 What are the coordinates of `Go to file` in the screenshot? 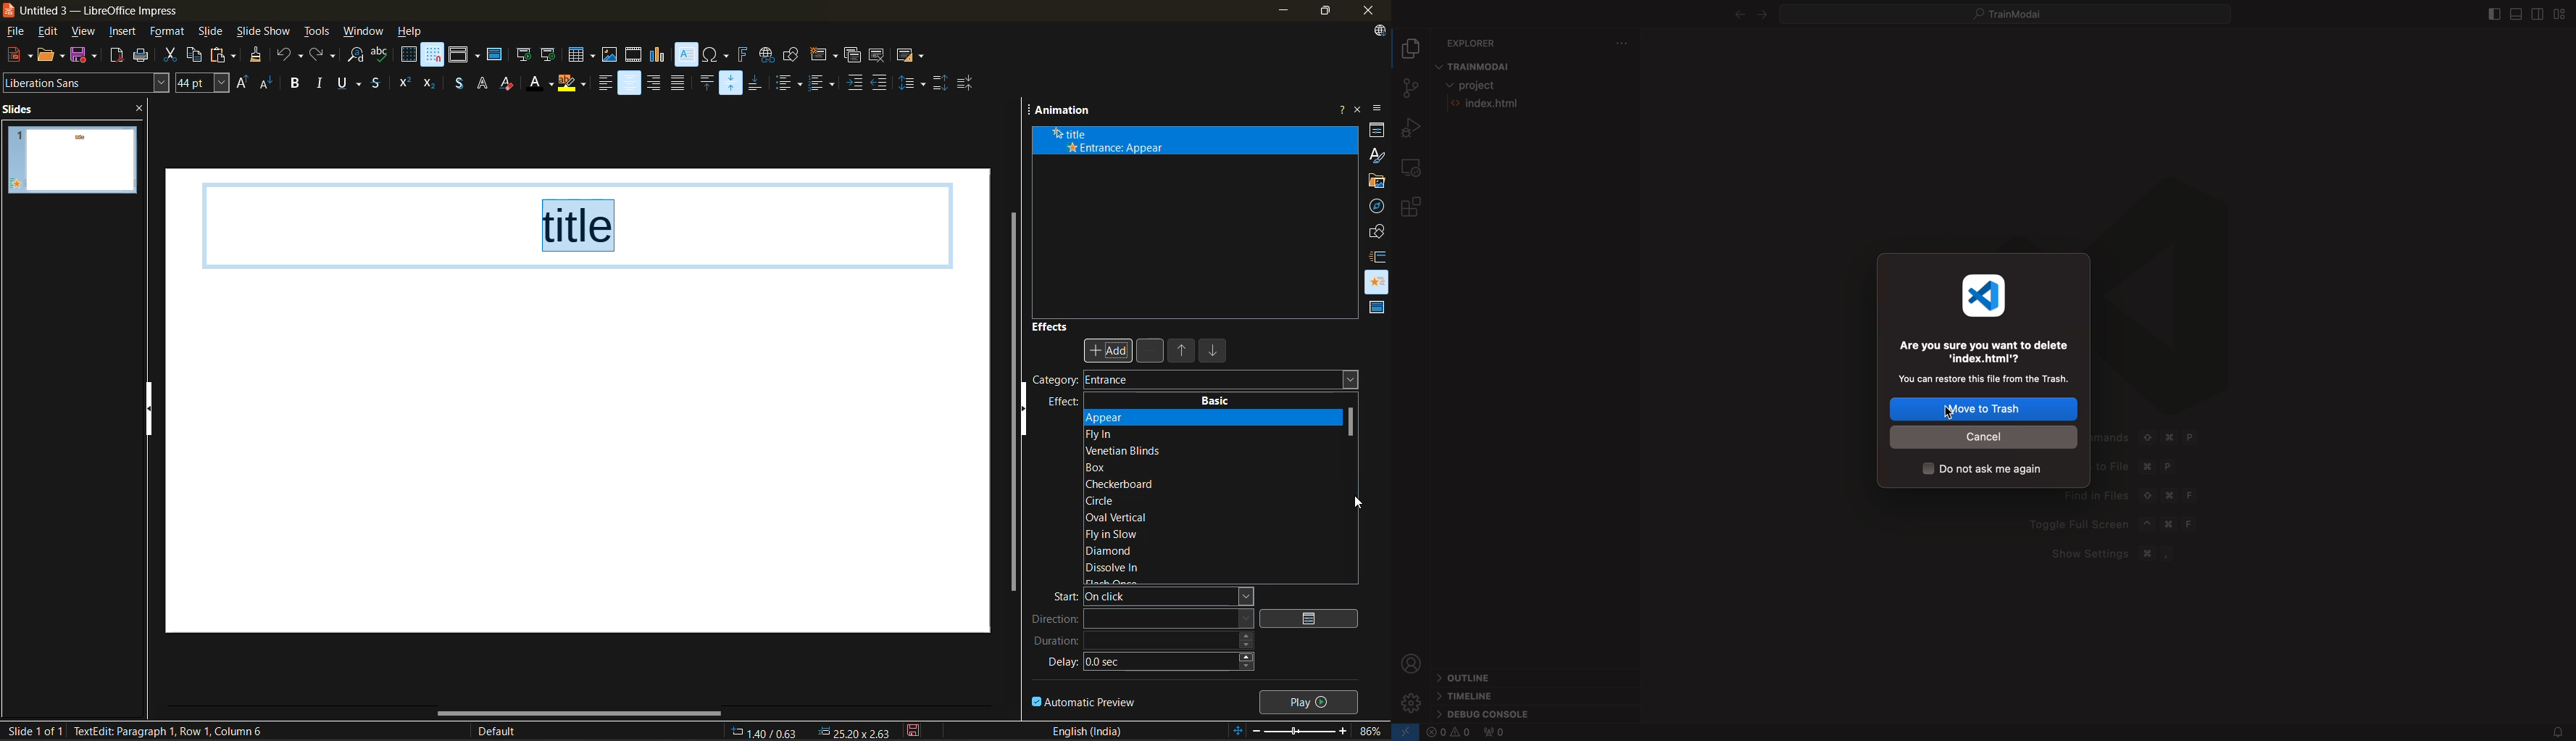 It's located at (2133, 468).